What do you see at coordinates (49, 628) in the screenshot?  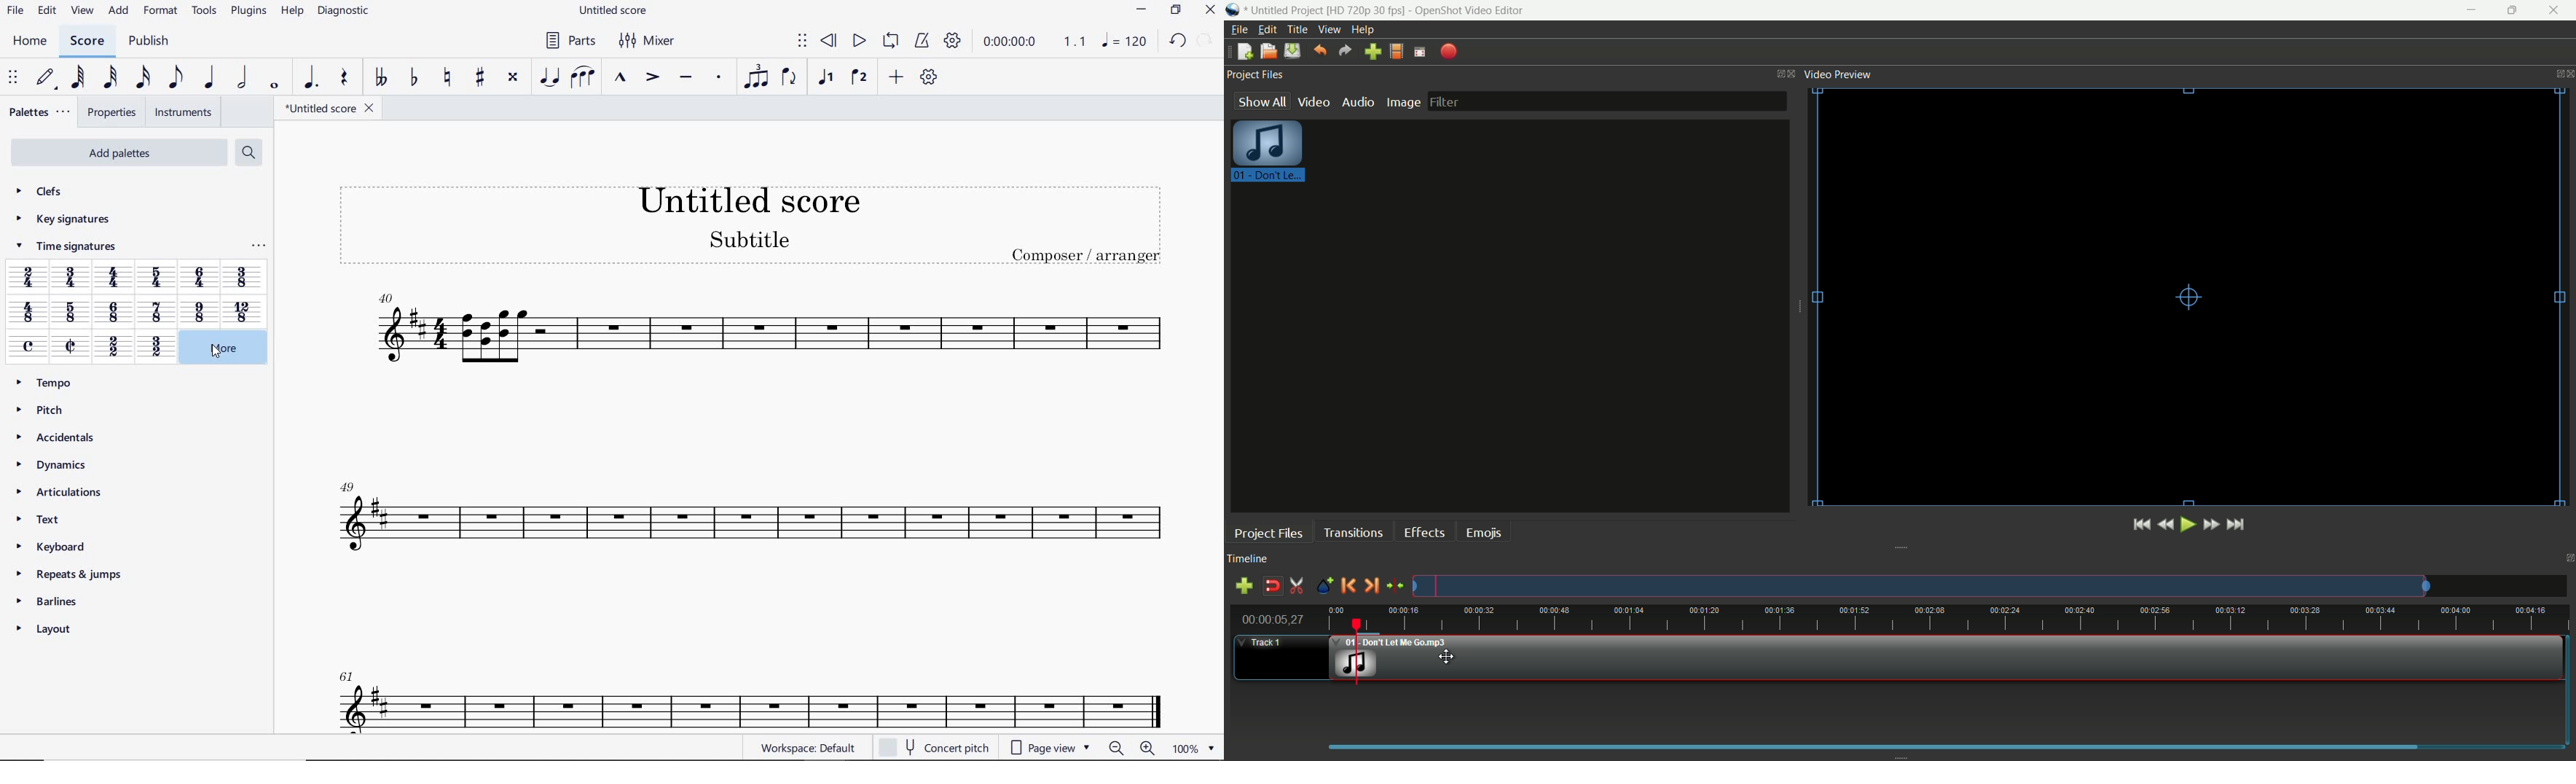 I see `LAYOUT` at bounding box center [49, 628].